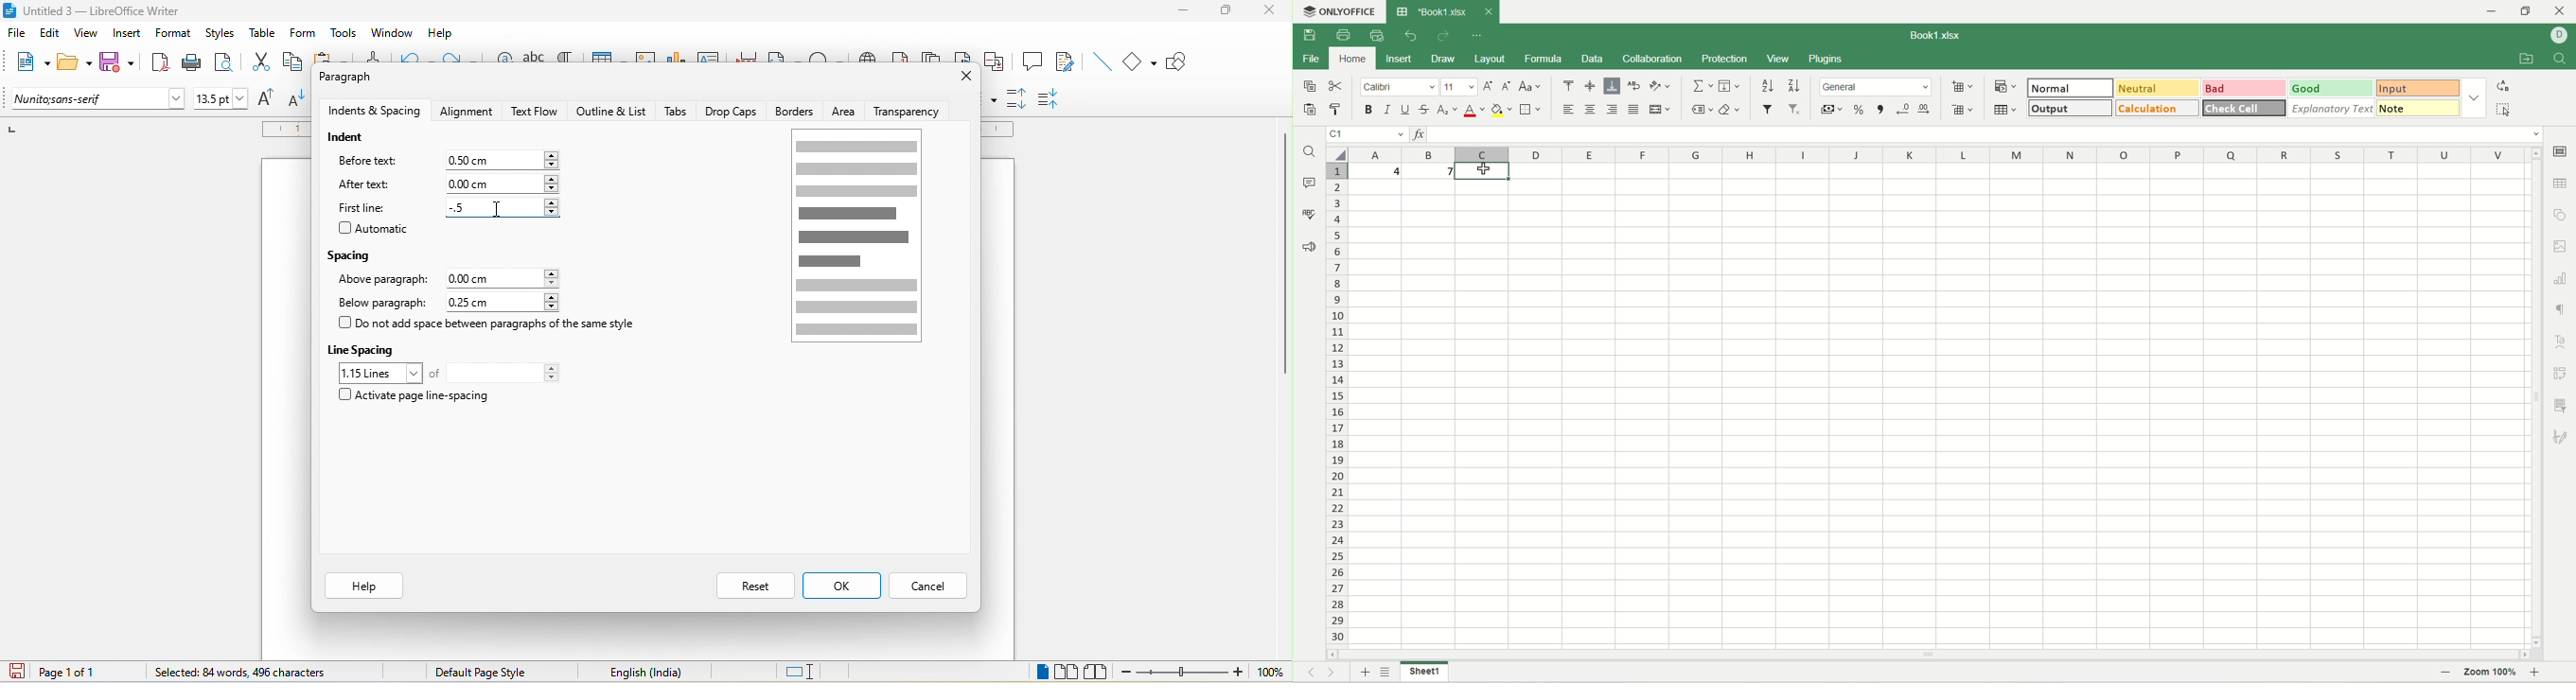 The height and width of the screenshot is (700, 2576). I want to click on next, so click(1336, 672).